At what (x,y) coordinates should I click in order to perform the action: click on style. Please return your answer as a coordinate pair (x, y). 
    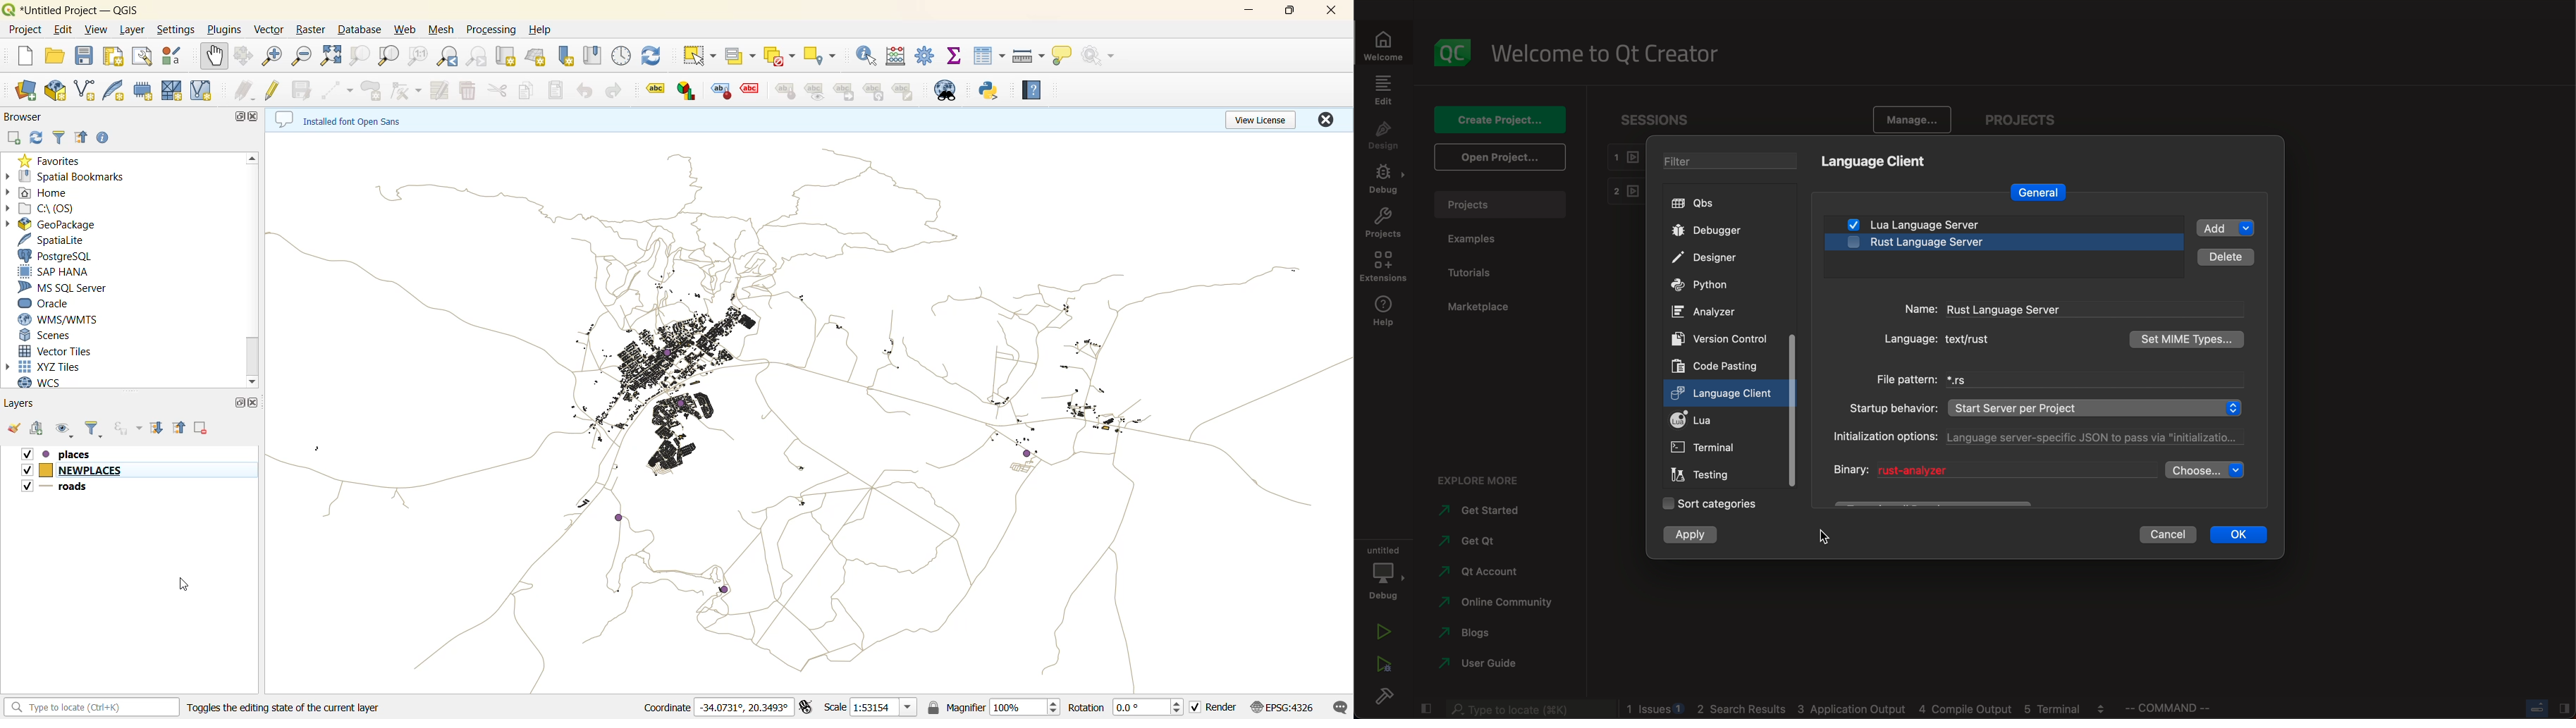
    Looking at the image, I should click on (784, 90).